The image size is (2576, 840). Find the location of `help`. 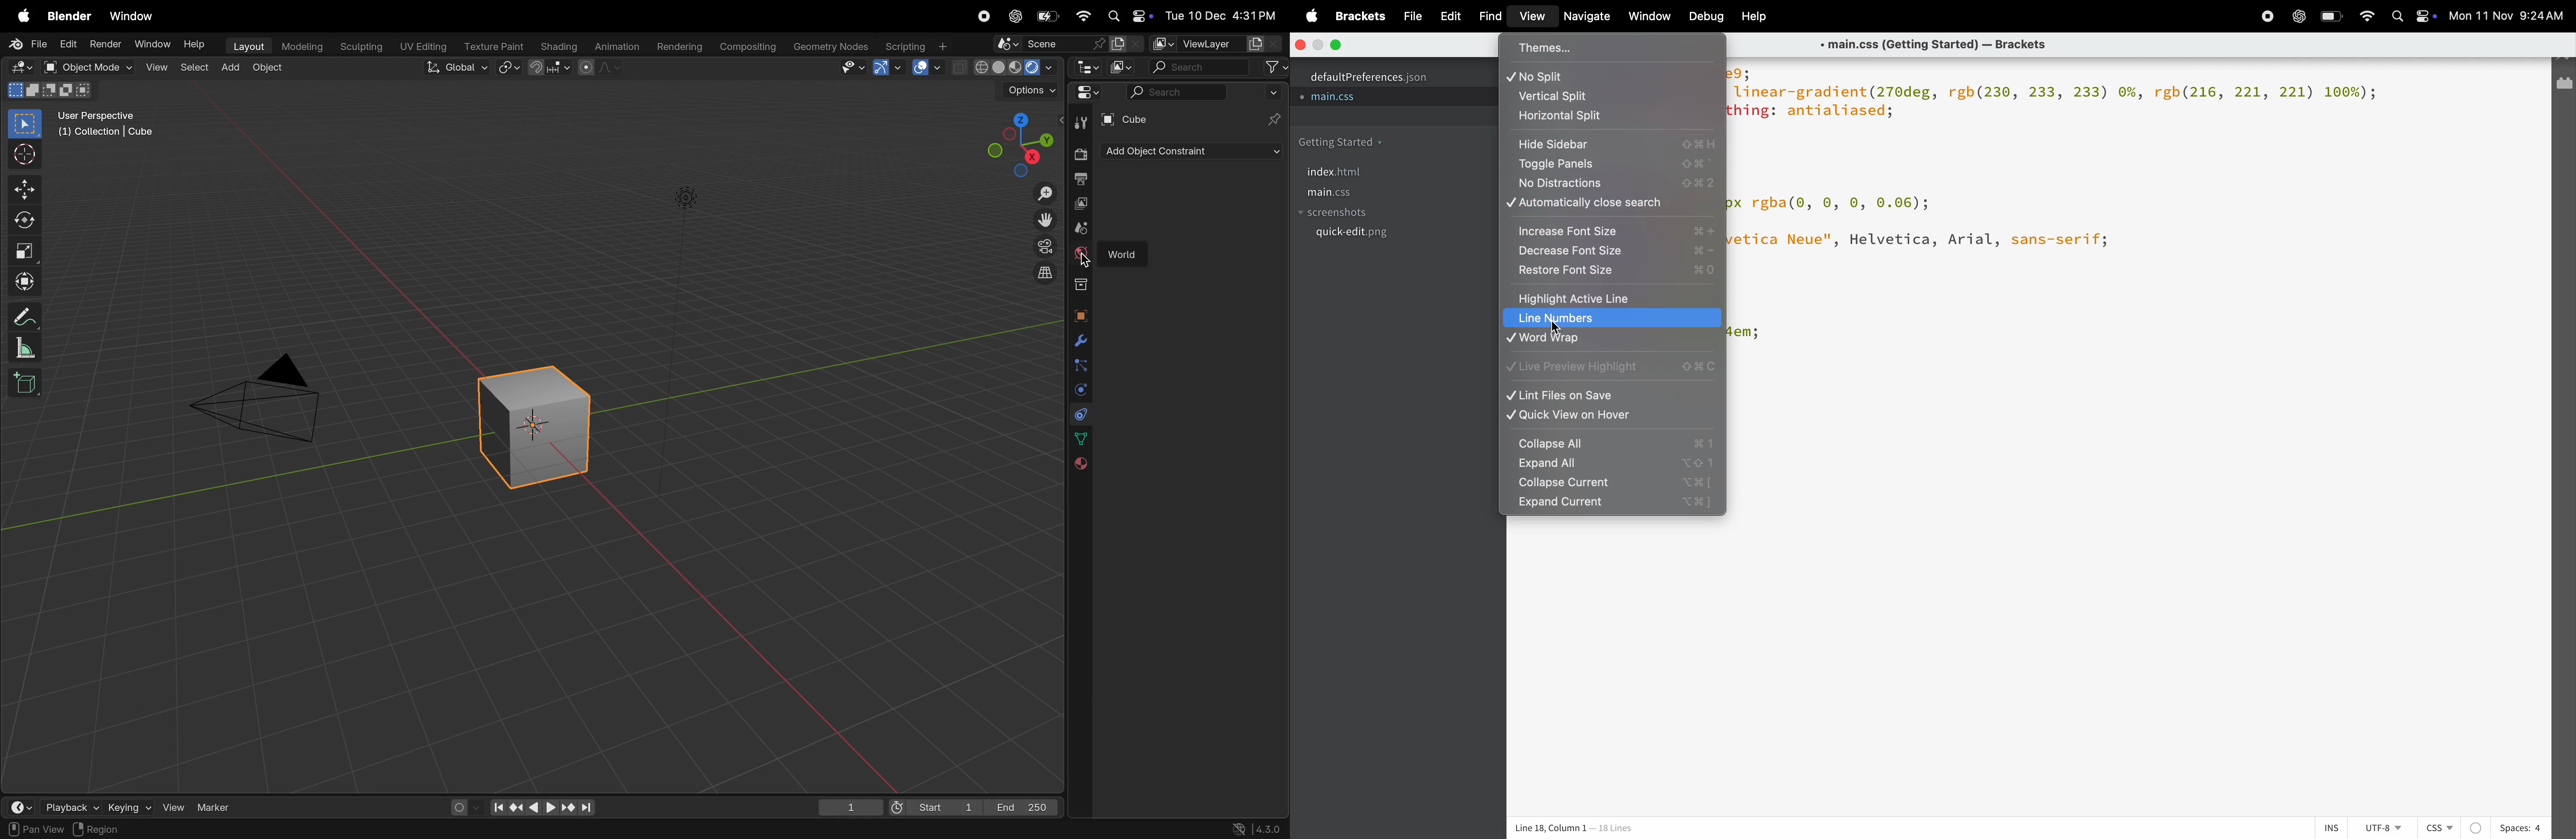

help is located at coordinates (1755, 16).